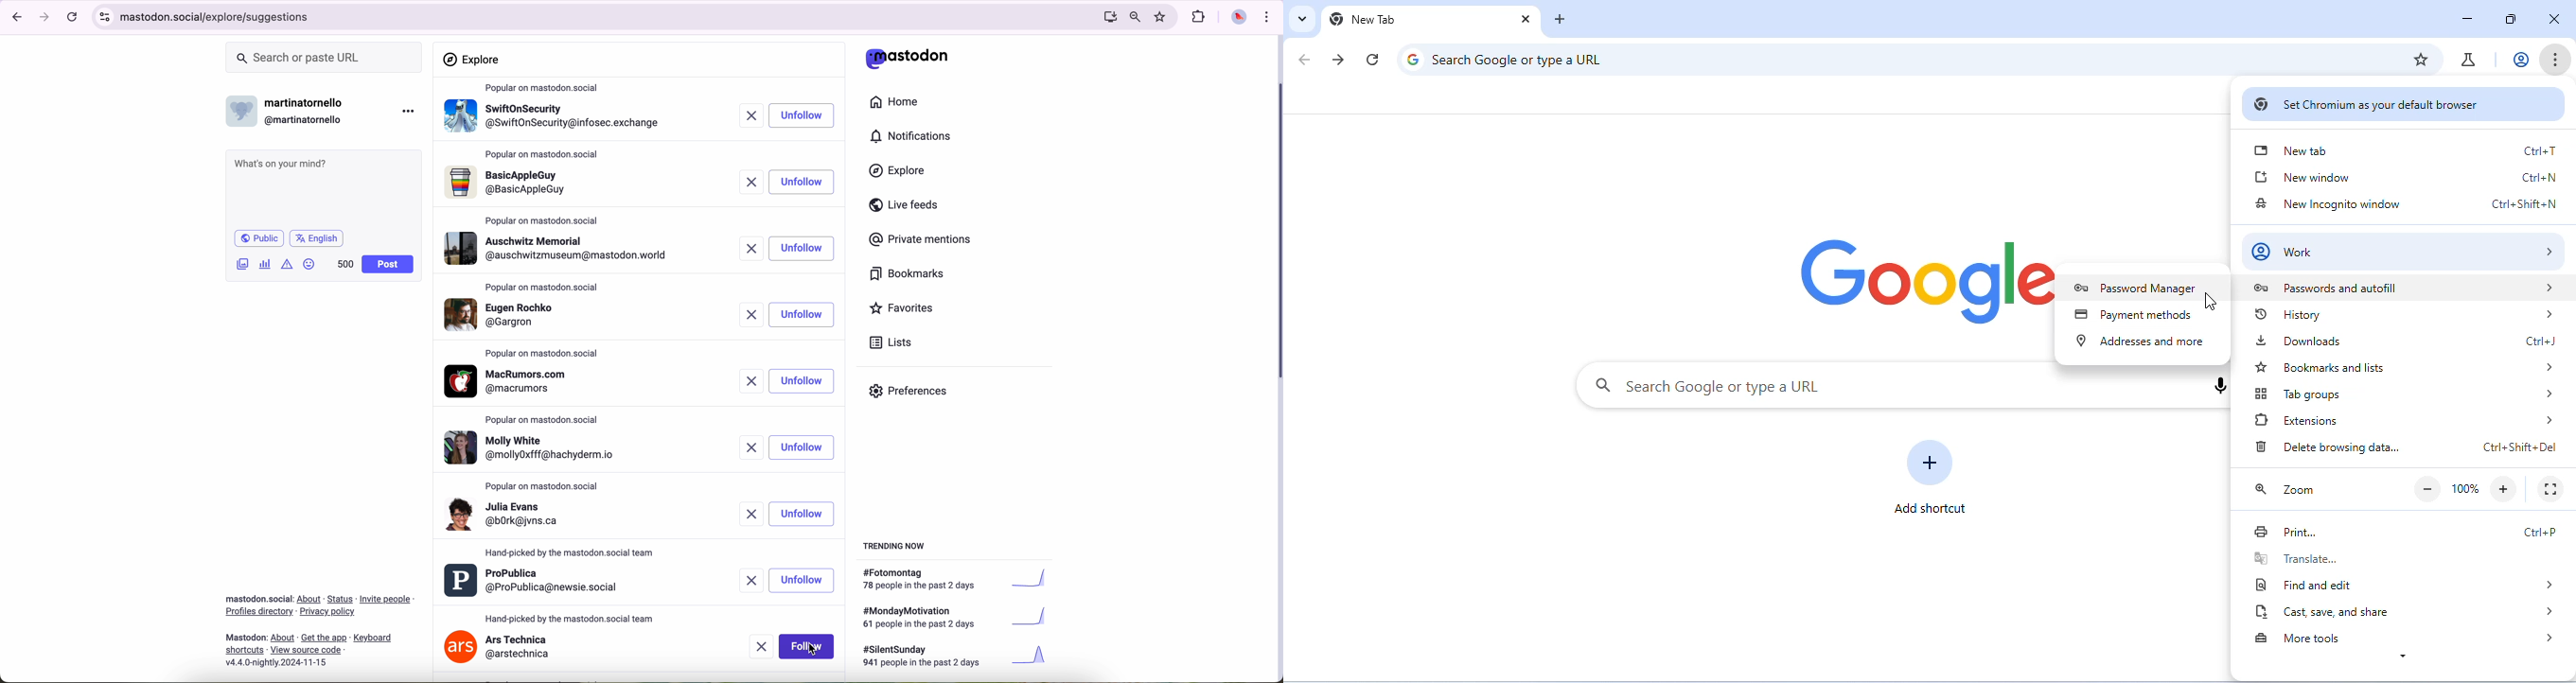  What do you see at coordinates (1200, 17) in the screenshot?
I see `extensions` at bounding box center [1200, 17].